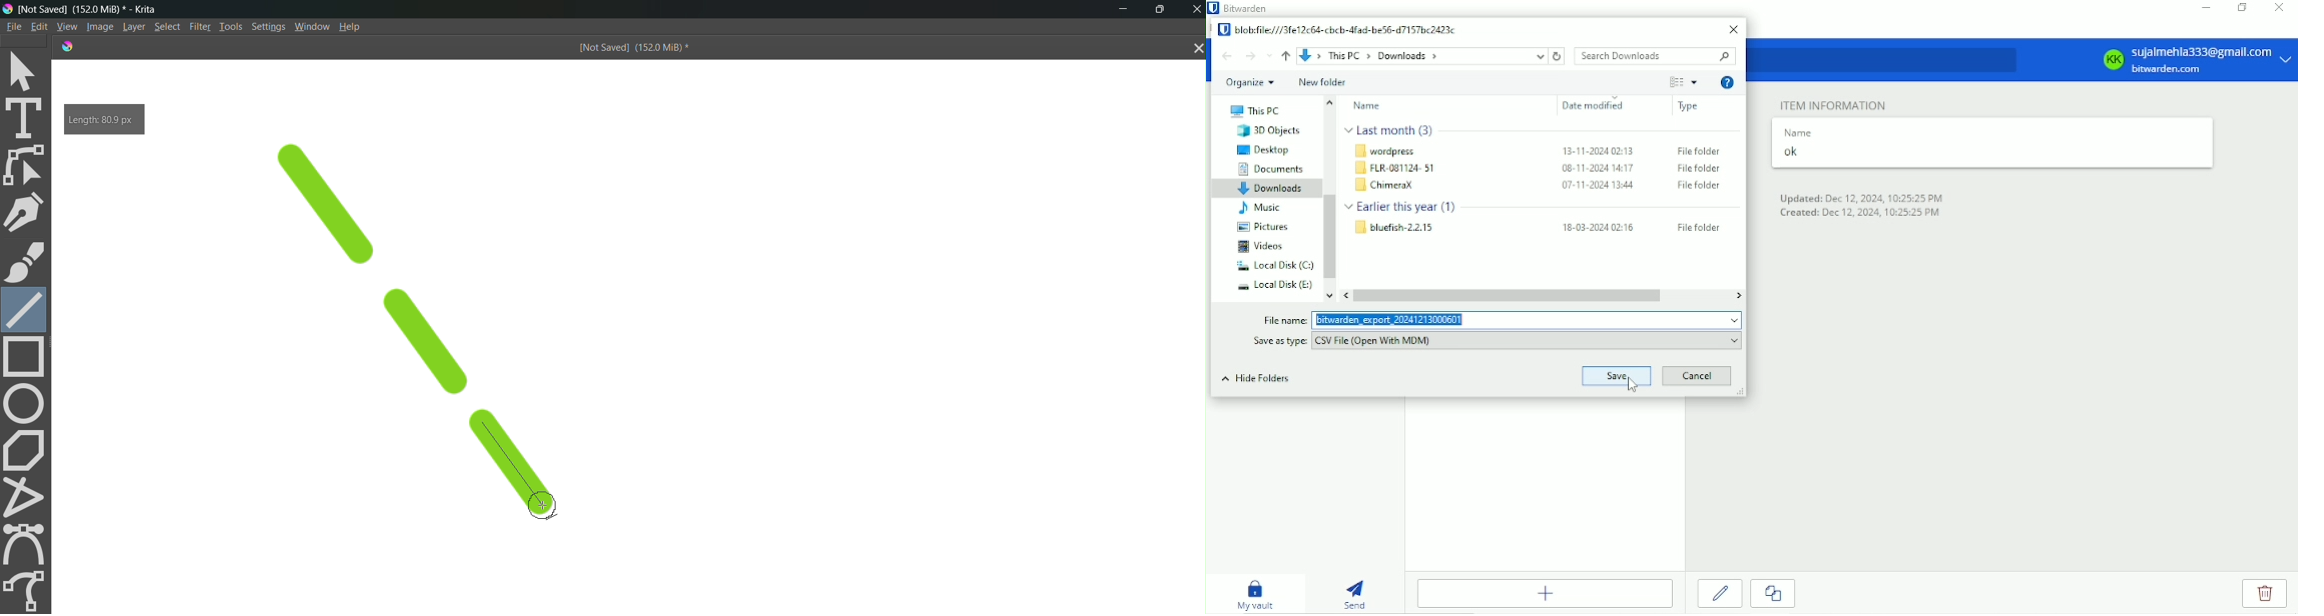 Image resolution: width=2324 pixels, height=616 pixels. Describe the element at coordinates (1271, 286) in the screenshot. I see `Local disk (E:)` at that location.